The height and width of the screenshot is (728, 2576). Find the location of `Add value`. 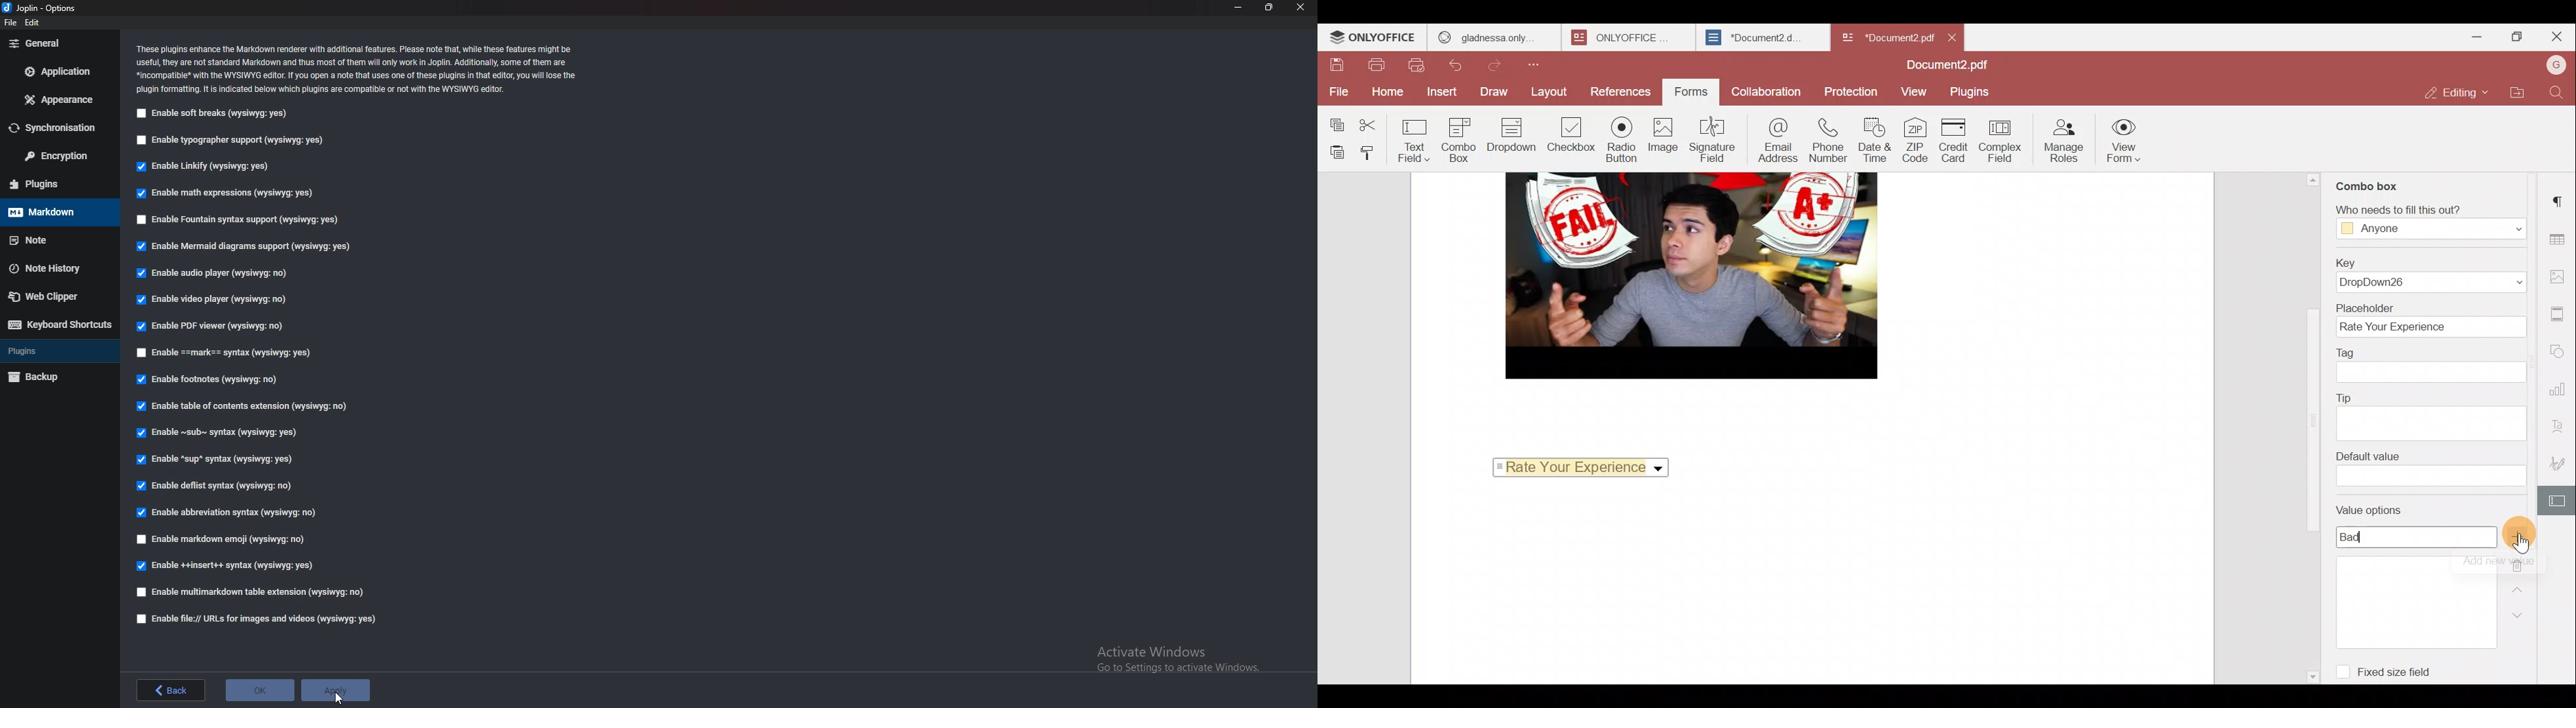

Add value is located at coordinates (2520, 537).